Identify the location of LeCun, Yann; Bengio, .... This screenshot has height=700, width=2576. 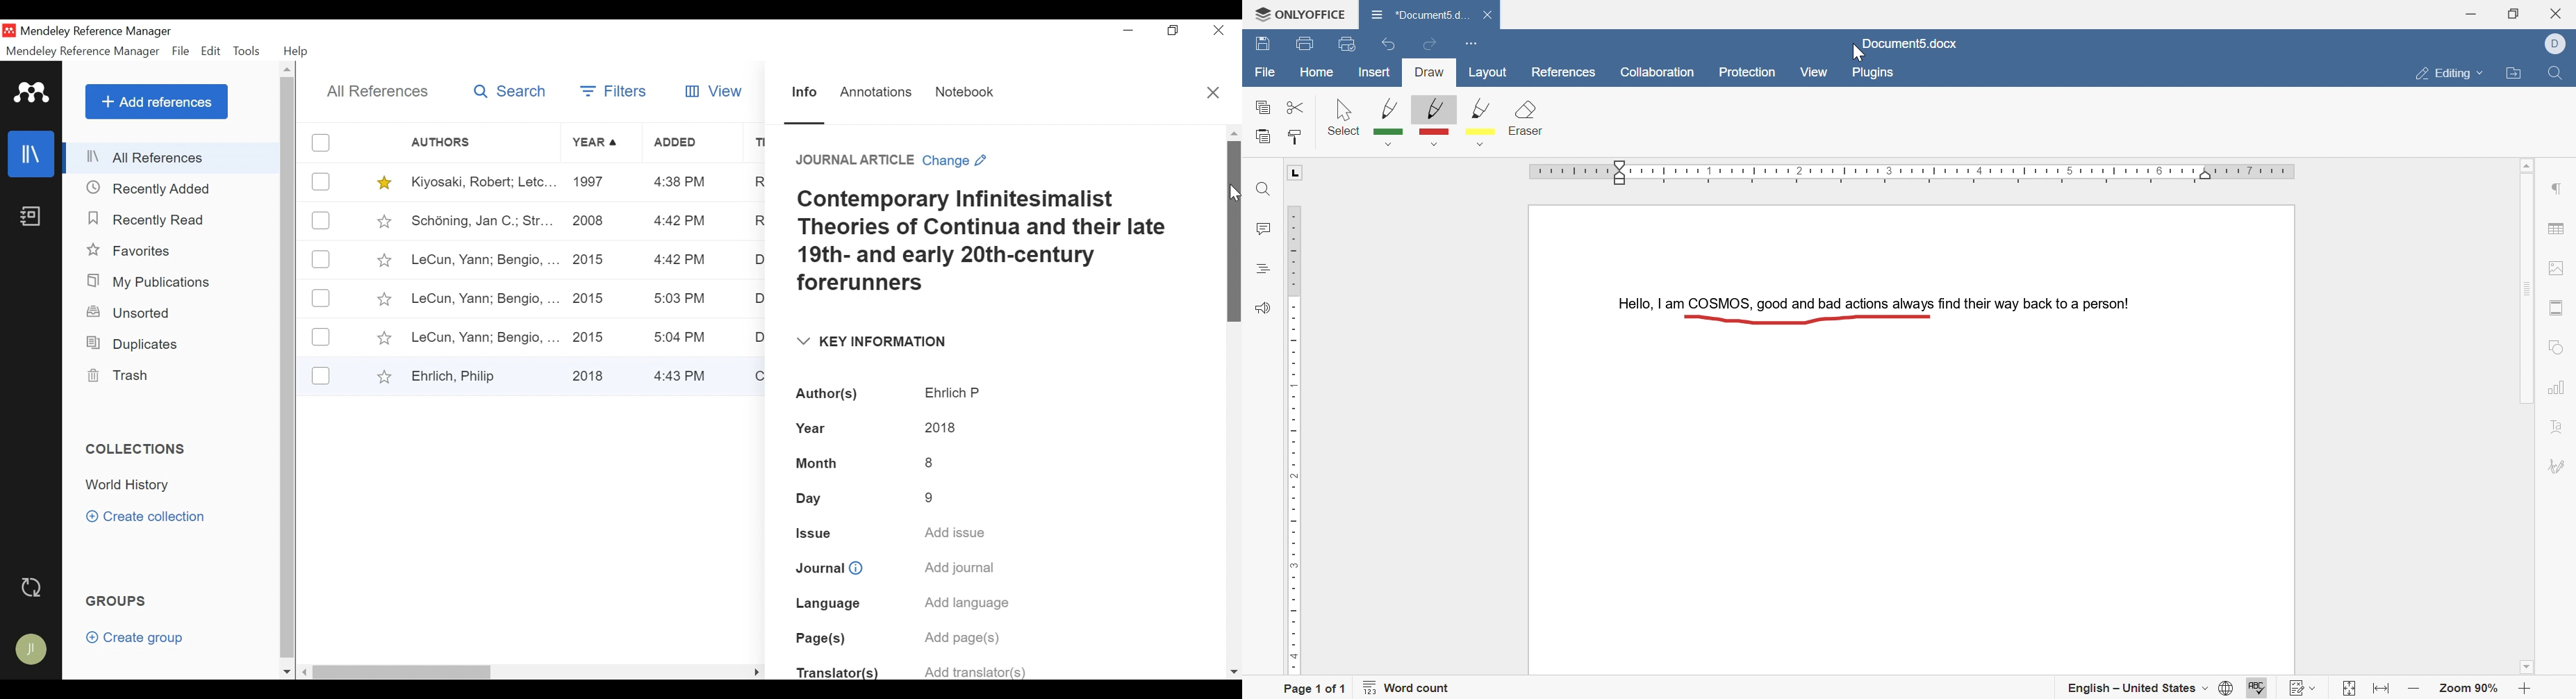
(483, 298).